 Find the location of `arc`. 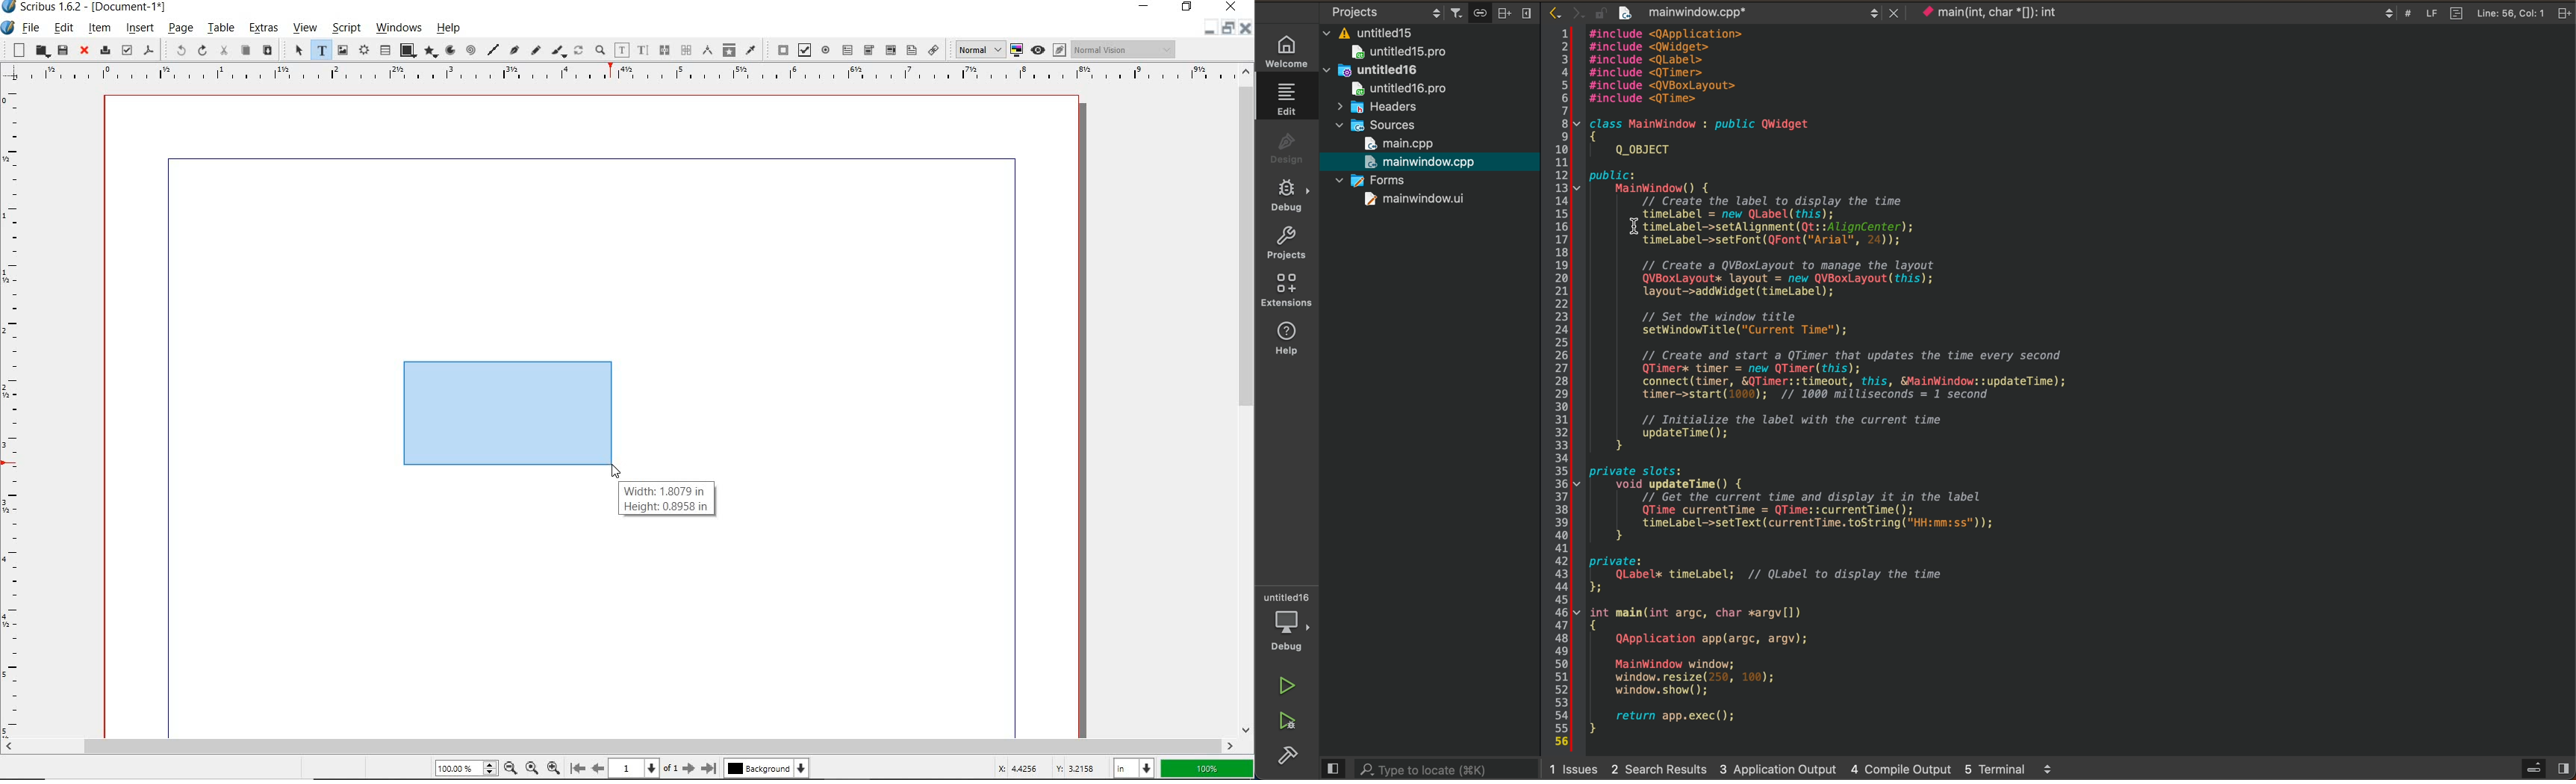

arc is located at coordinates (451, 50).